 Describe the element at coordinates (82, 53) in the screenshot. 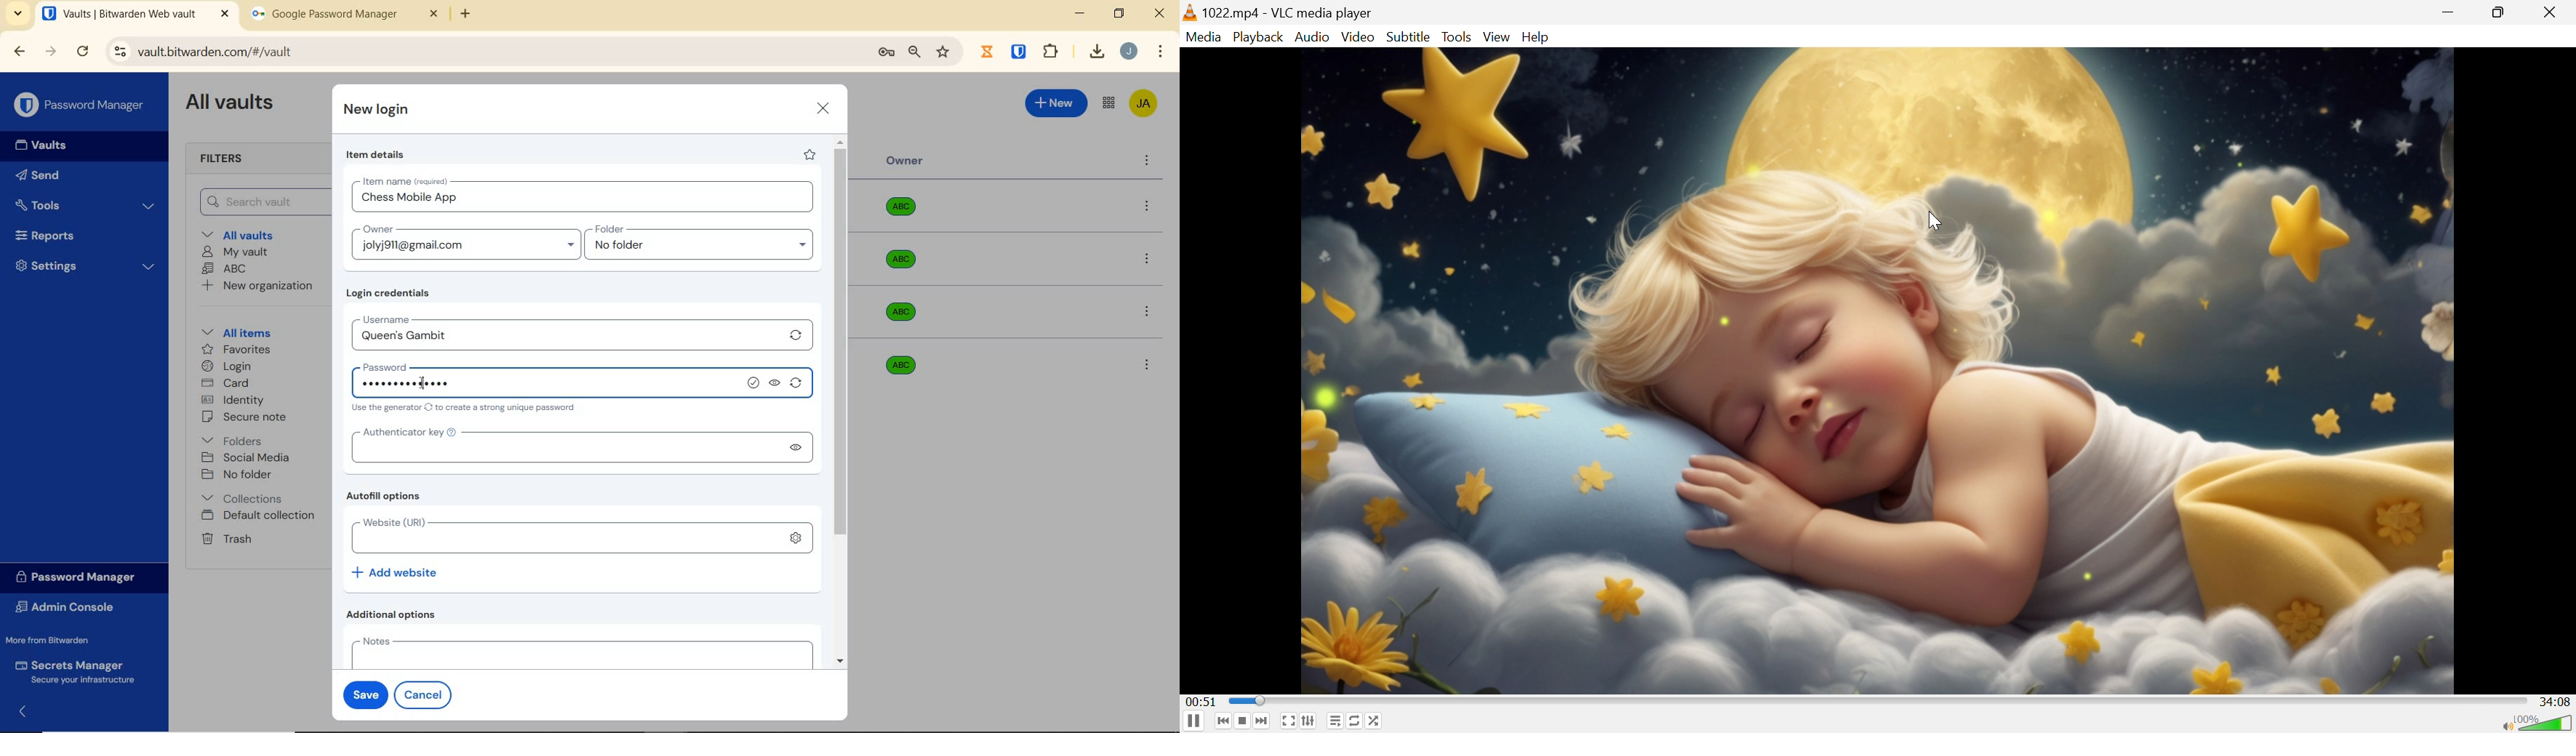

I see `reload` at that location.